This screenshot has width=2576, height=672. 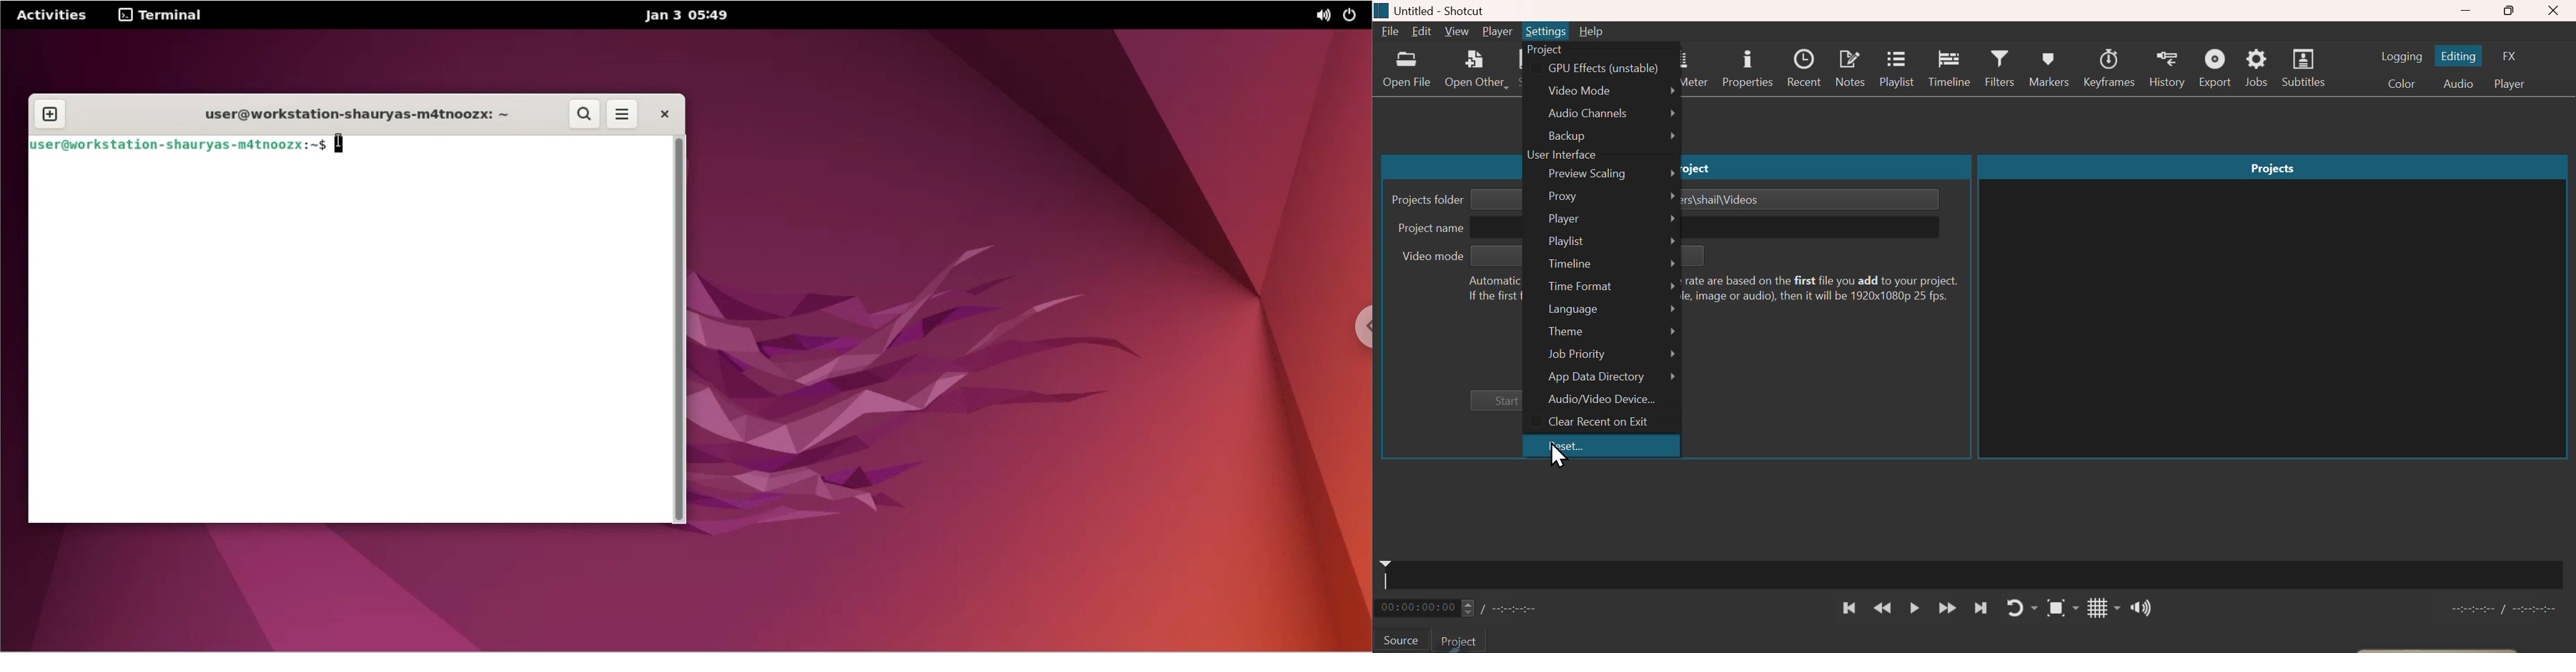 I want to click on Close recent on exit, so click(x=1601, y=424).